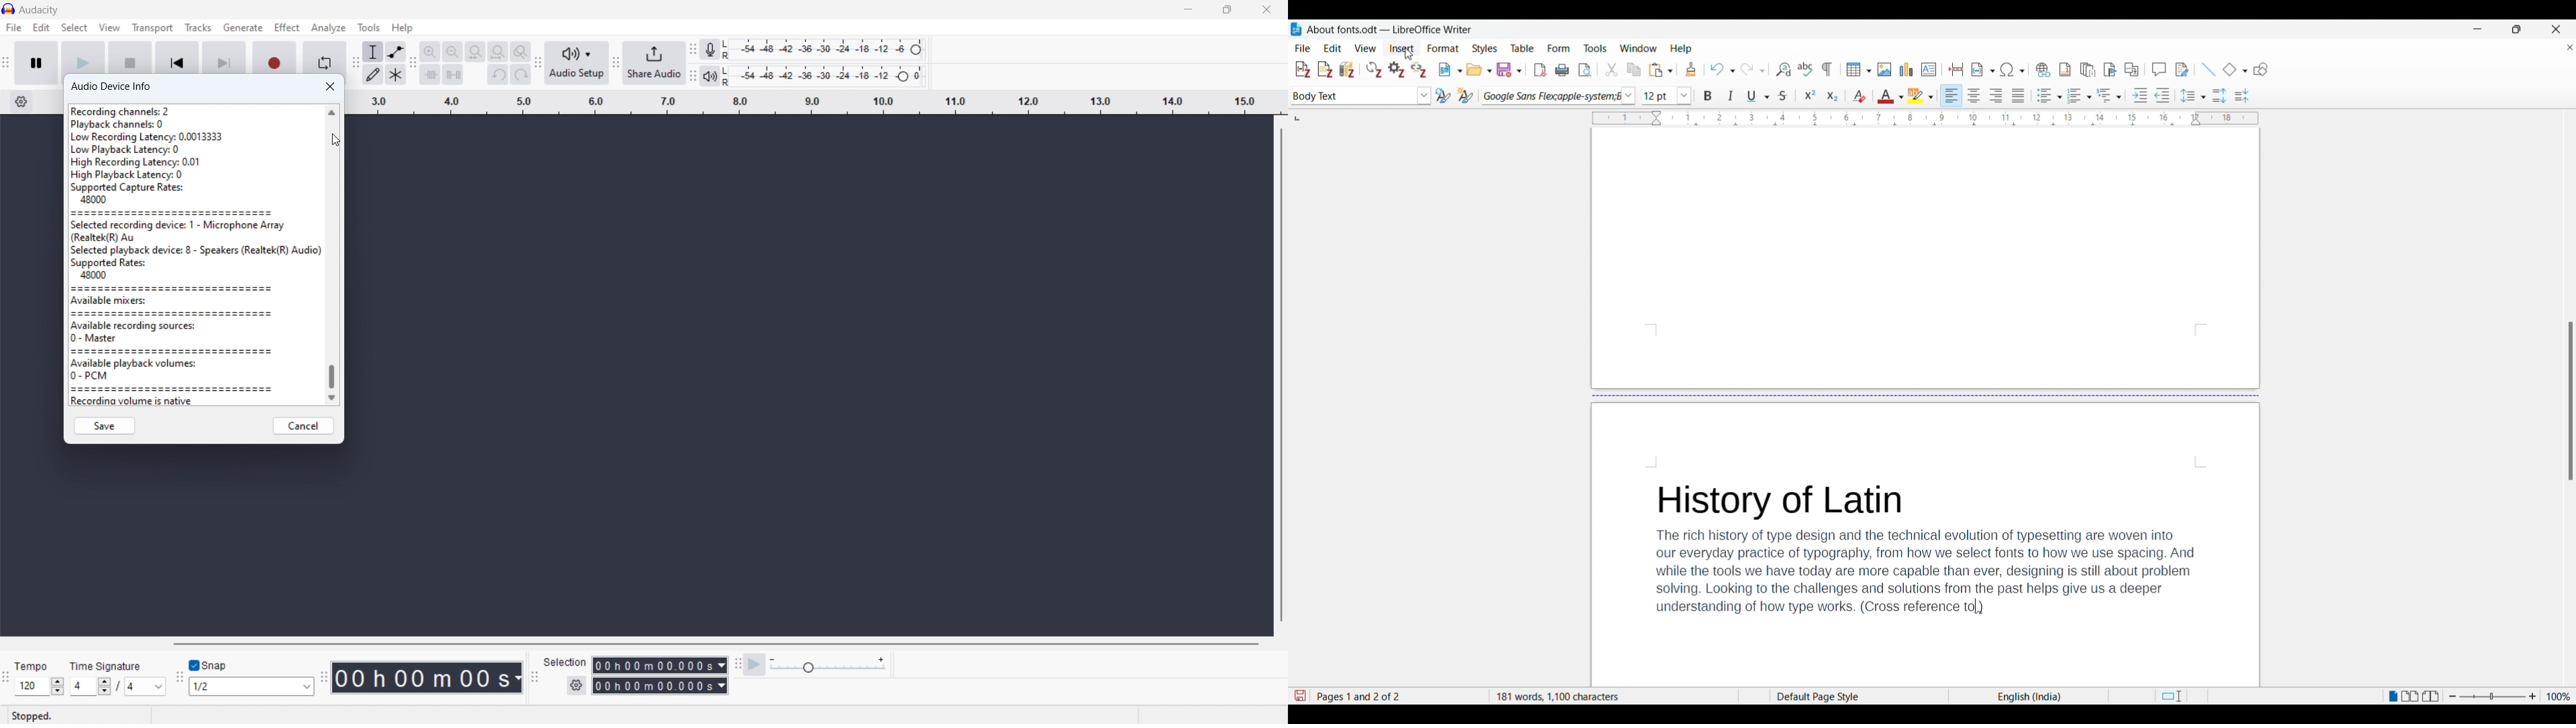 This screenshot has height=728, width=2576. I want to click on History of LatinThe rich history of type design and the technical evolution of typesetting are woven intoour everyday practice of typography, from how we select fonts to how we use spacing. Andwhile the tools we have today are more capable than ever, designing is still about problemsolving. Looking to the challenges and solutions from the past helps give us a deeperunderstanding of how type works. (Cross reference ), so click(1927, 555).